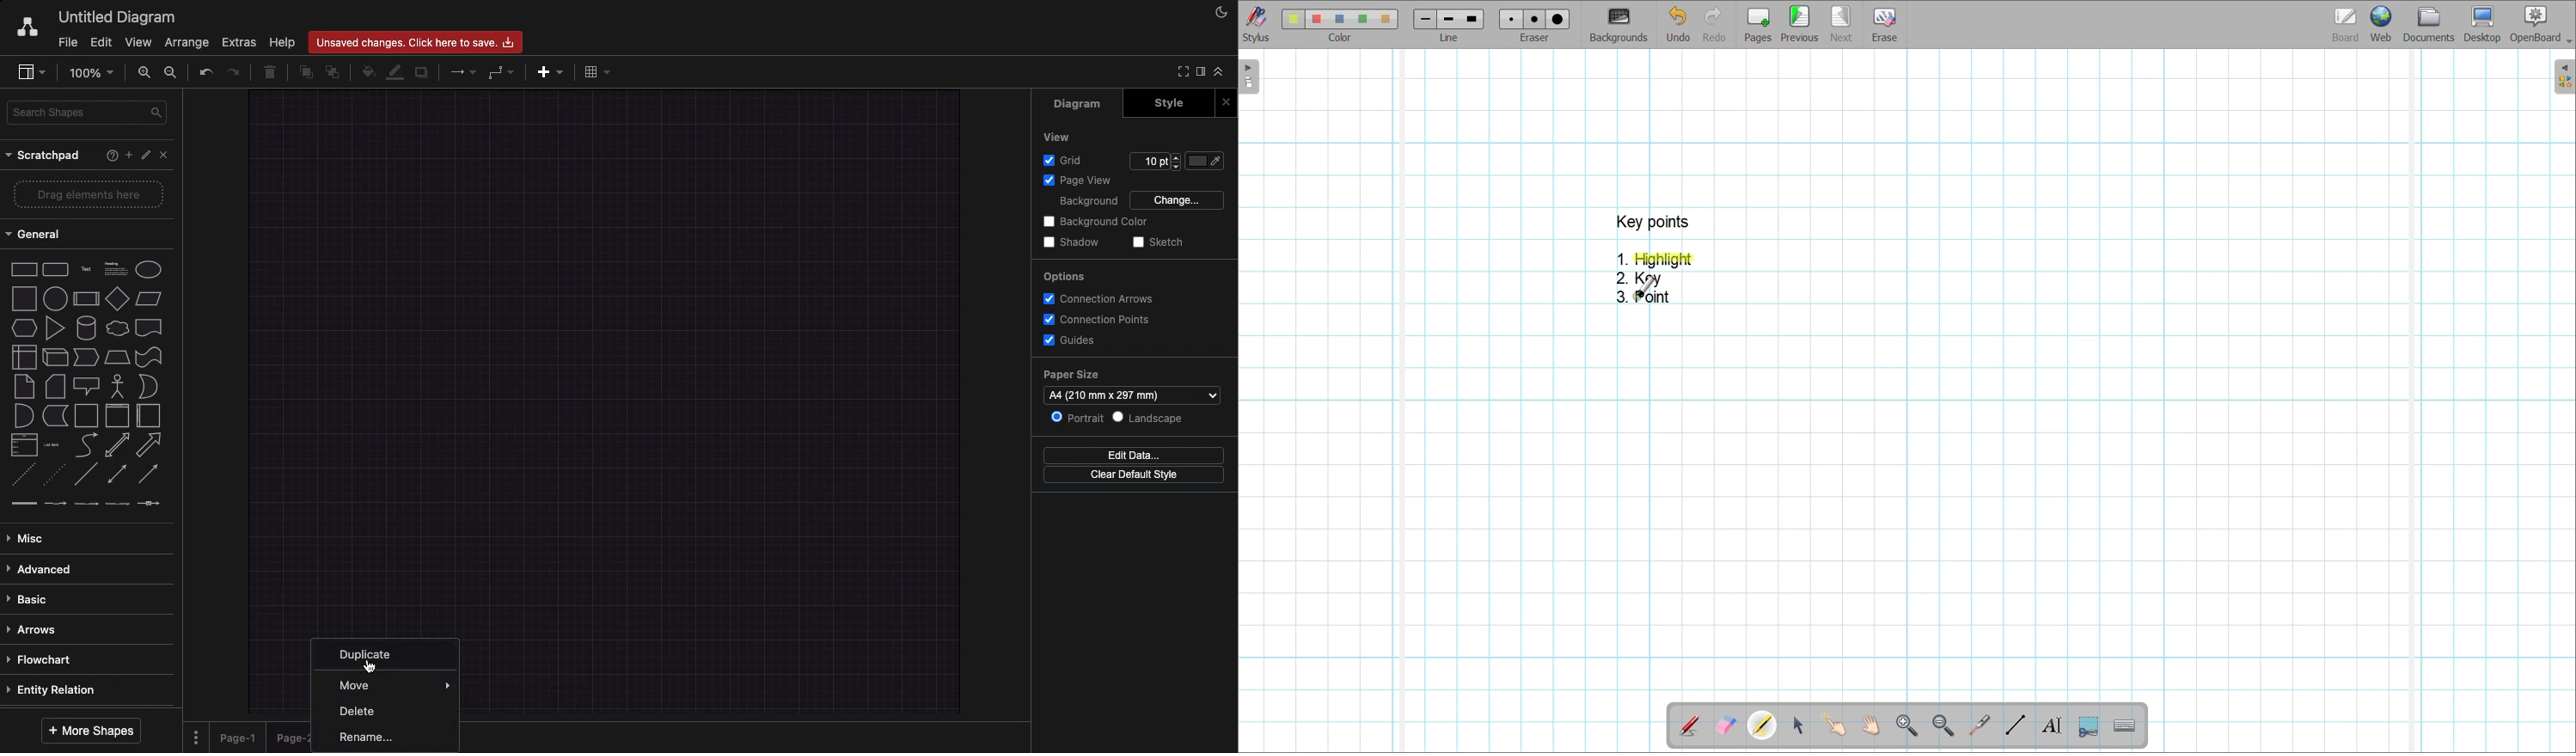 Image resolution: width=2576 pixels, height=756 pixels. Describe the element at coordinates (46, 156) in the screenshot. I see `Scratchpad` at that location.